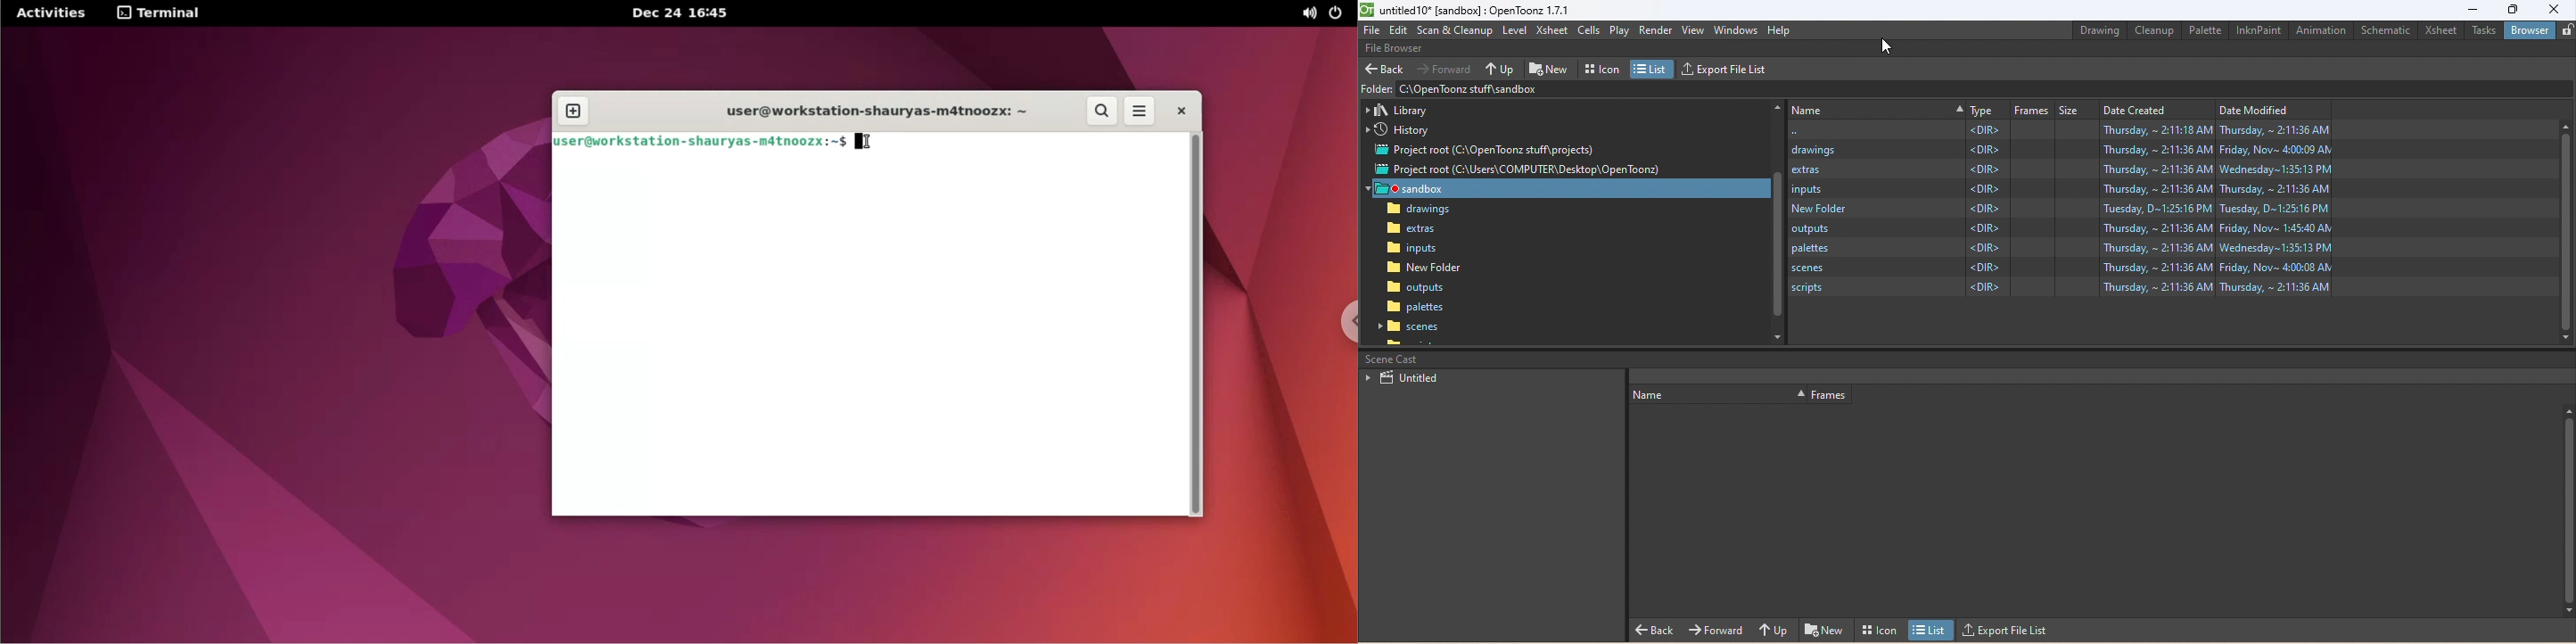 The image size is (2576, 644). I want to click on New folder, so click(1551, 68).